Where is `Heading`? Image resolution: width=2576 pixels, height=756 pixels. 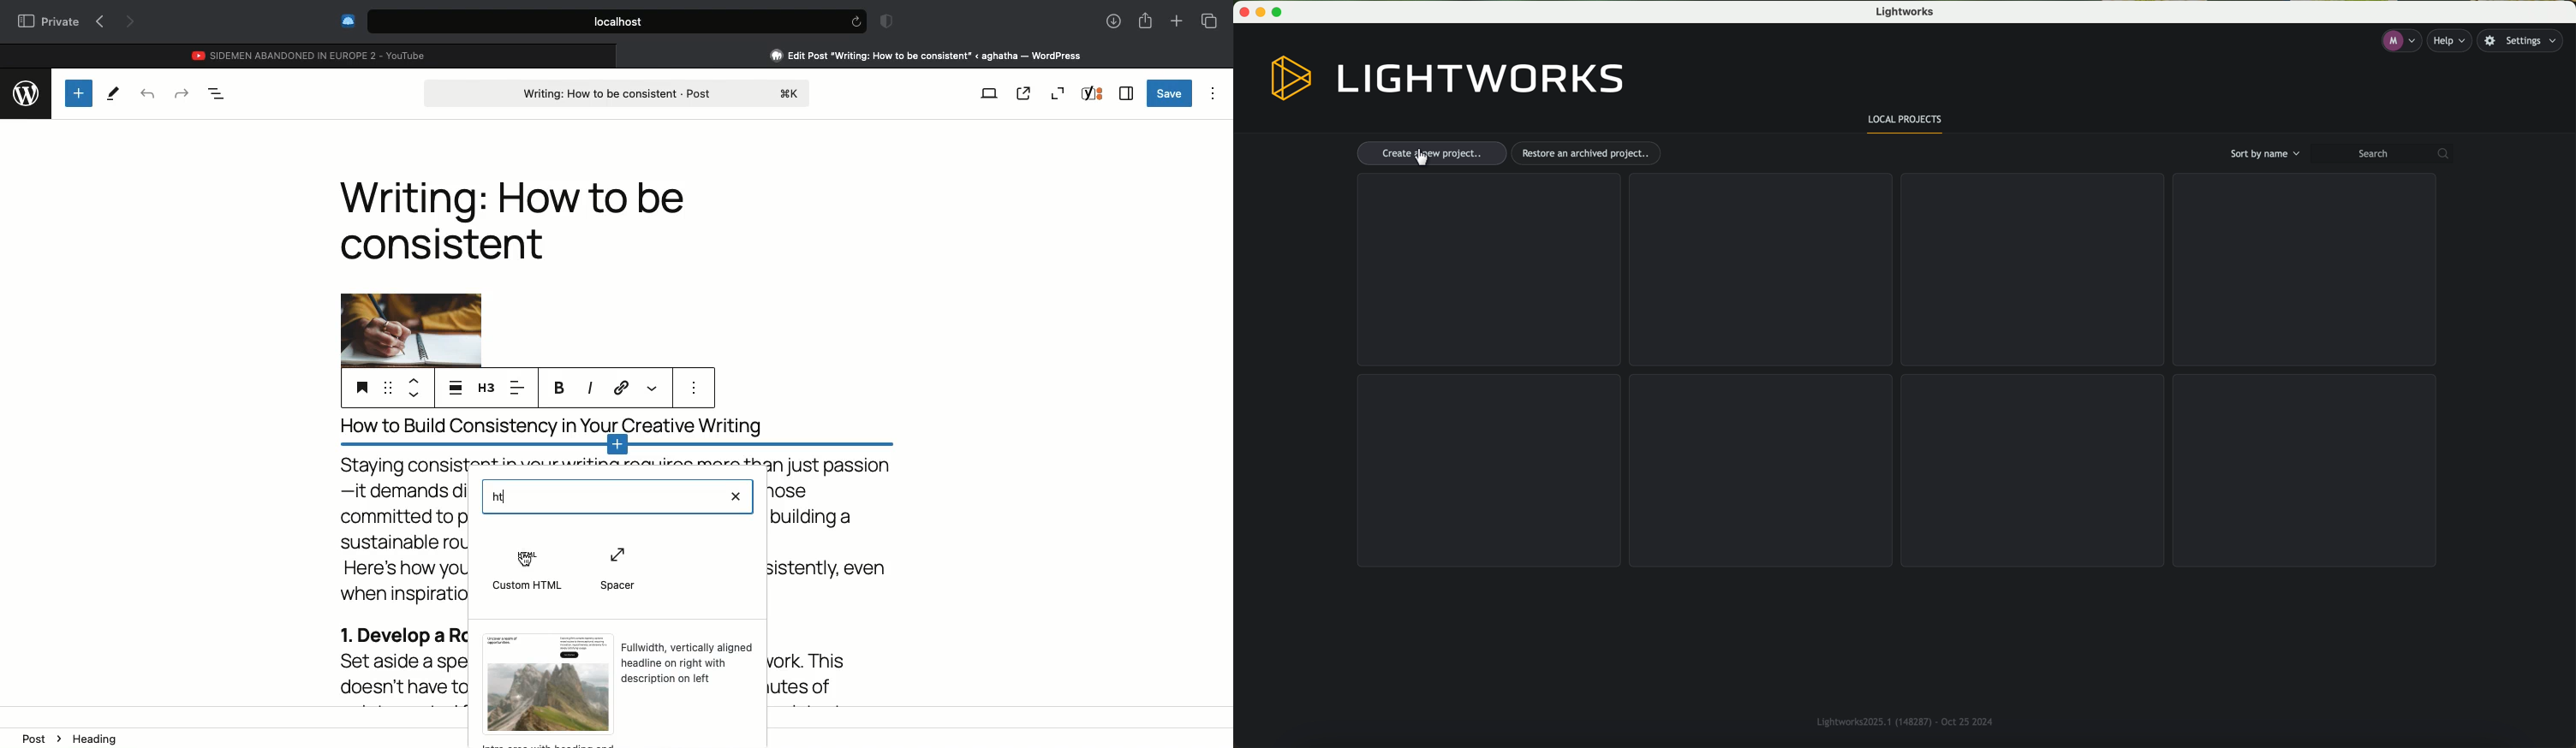
Heading is located at coordinates (360, 386).